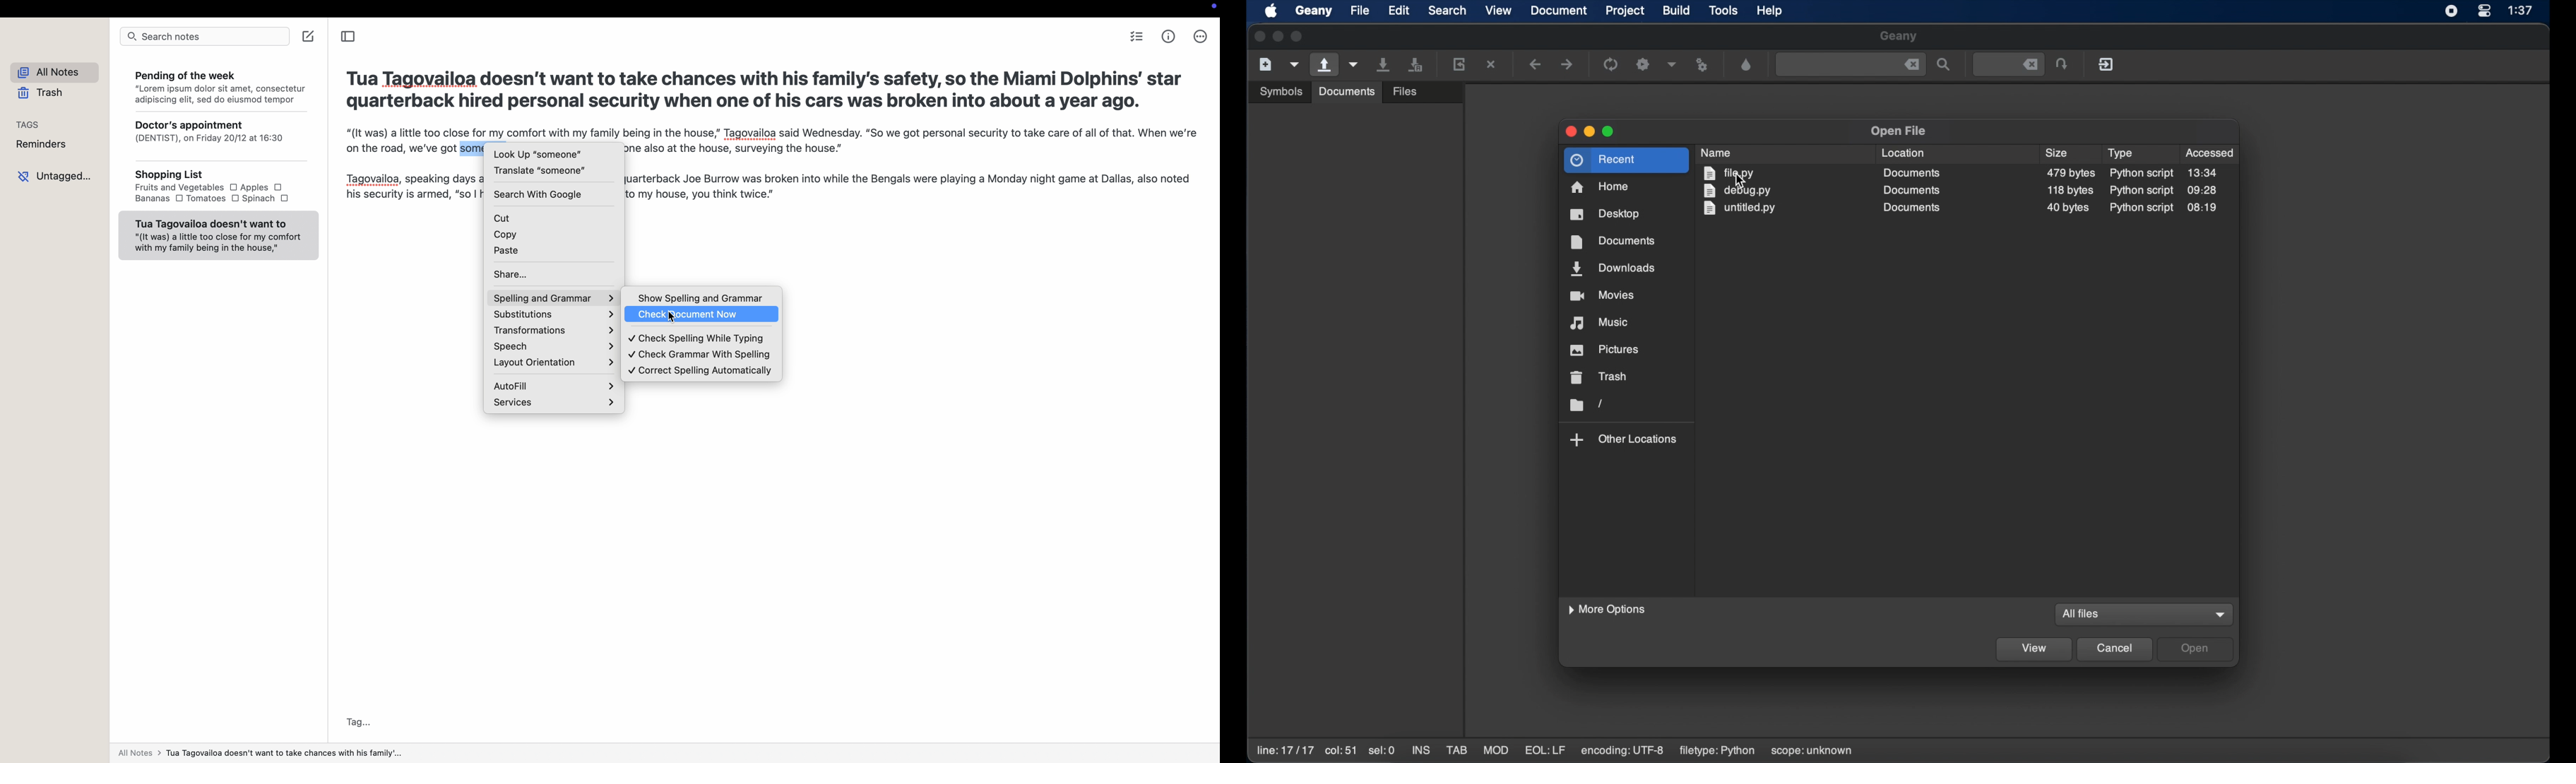 The image size is (2576, 784). Describe the element at coordinates (540, 171) in the screenshot. I see `translate "someone"` at that location.